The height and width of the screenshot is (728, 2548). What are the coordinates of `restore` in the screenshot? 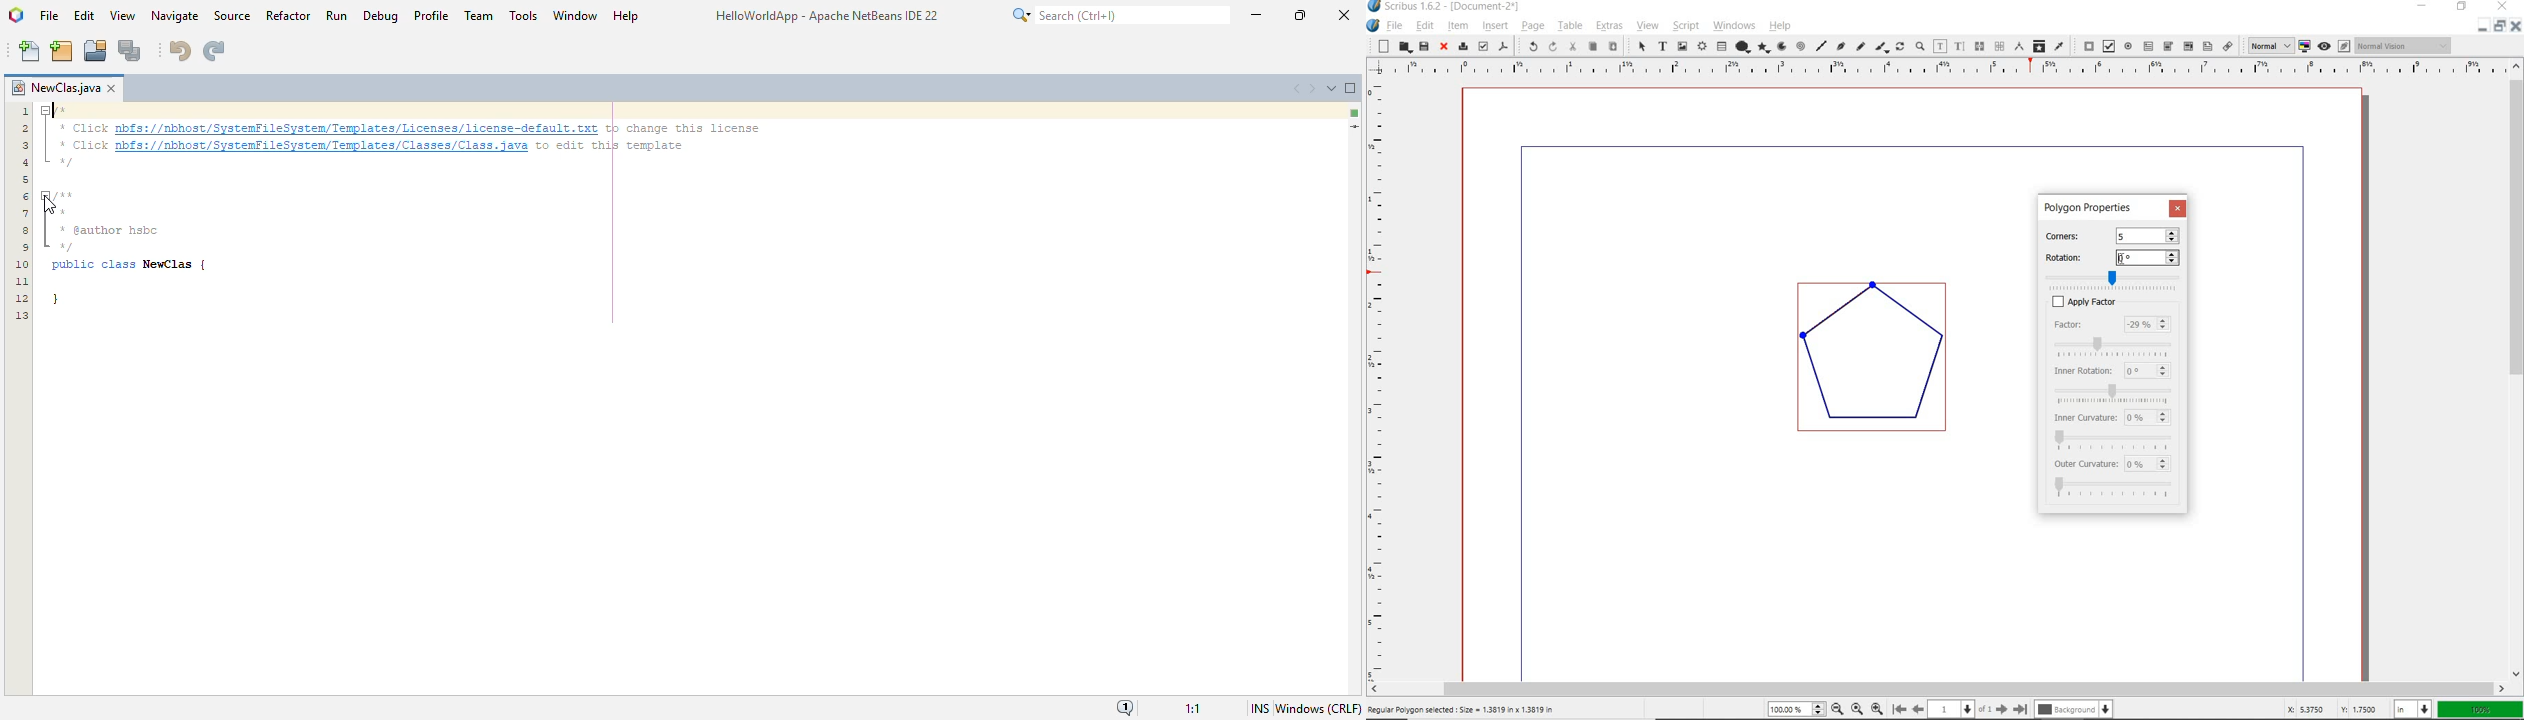 It's located at (2463, 8).